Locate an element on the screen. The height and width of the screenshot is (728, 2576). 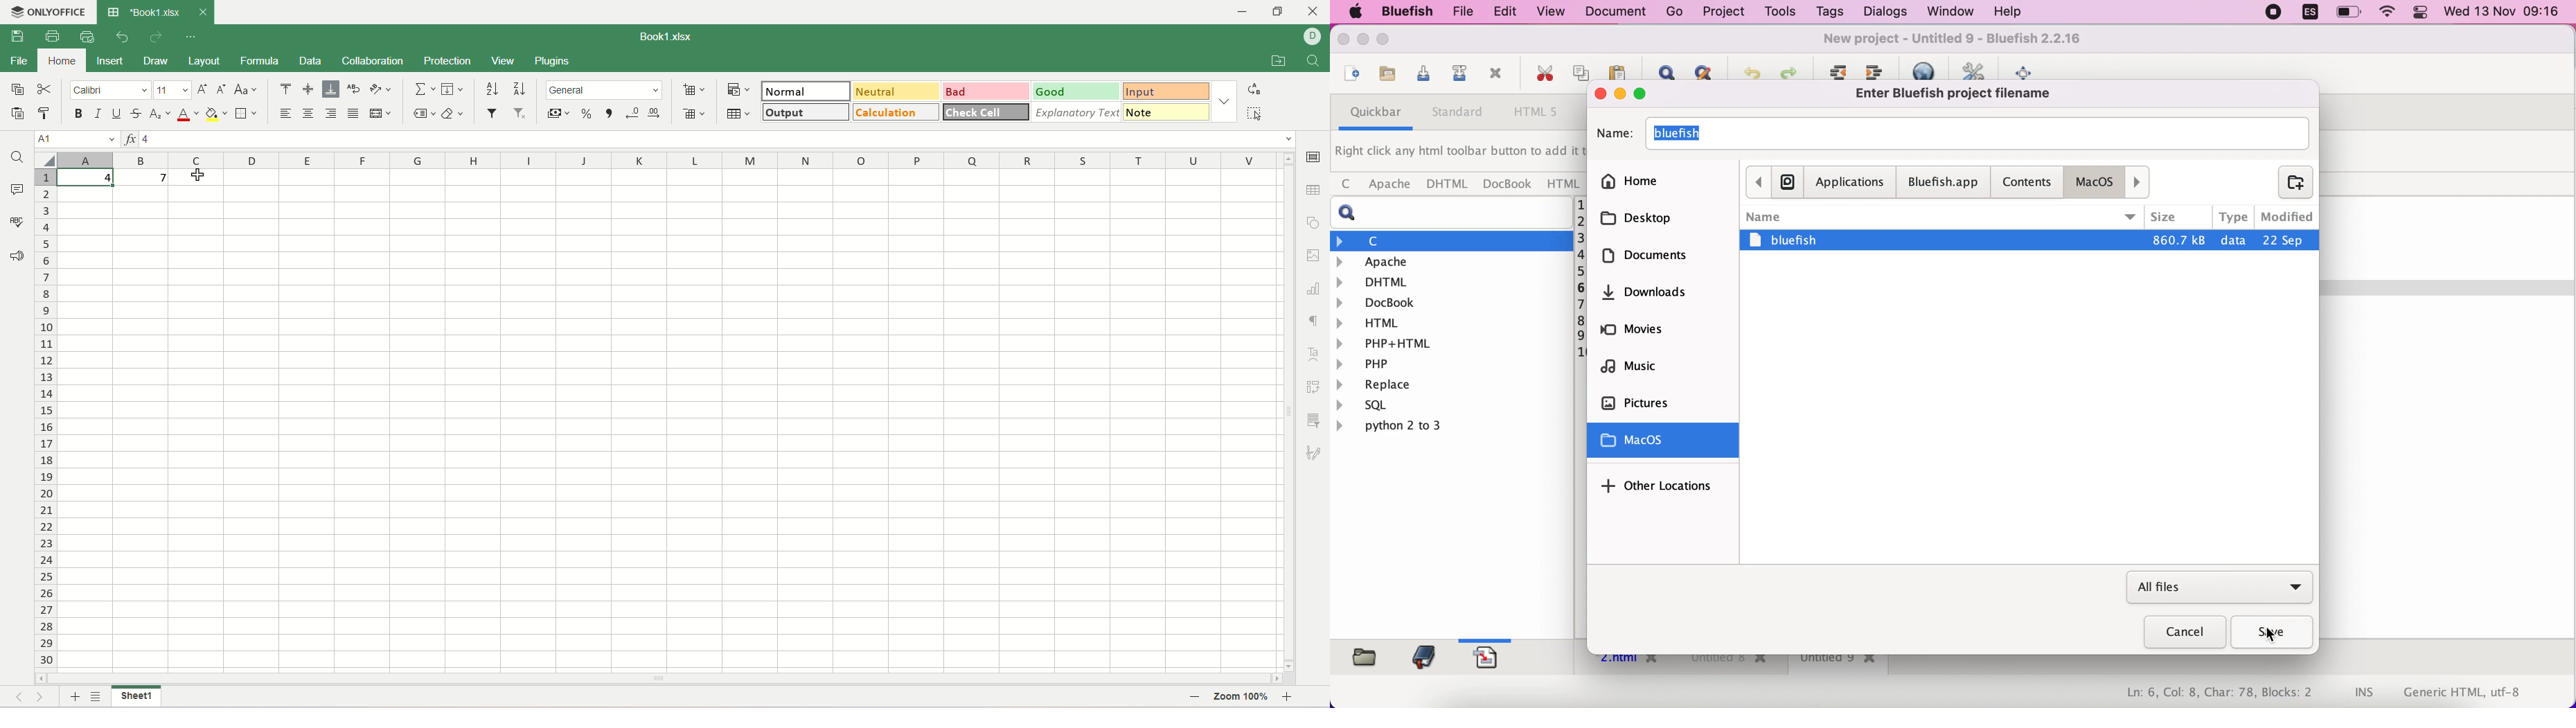
save is located at coordinates (17, 35).